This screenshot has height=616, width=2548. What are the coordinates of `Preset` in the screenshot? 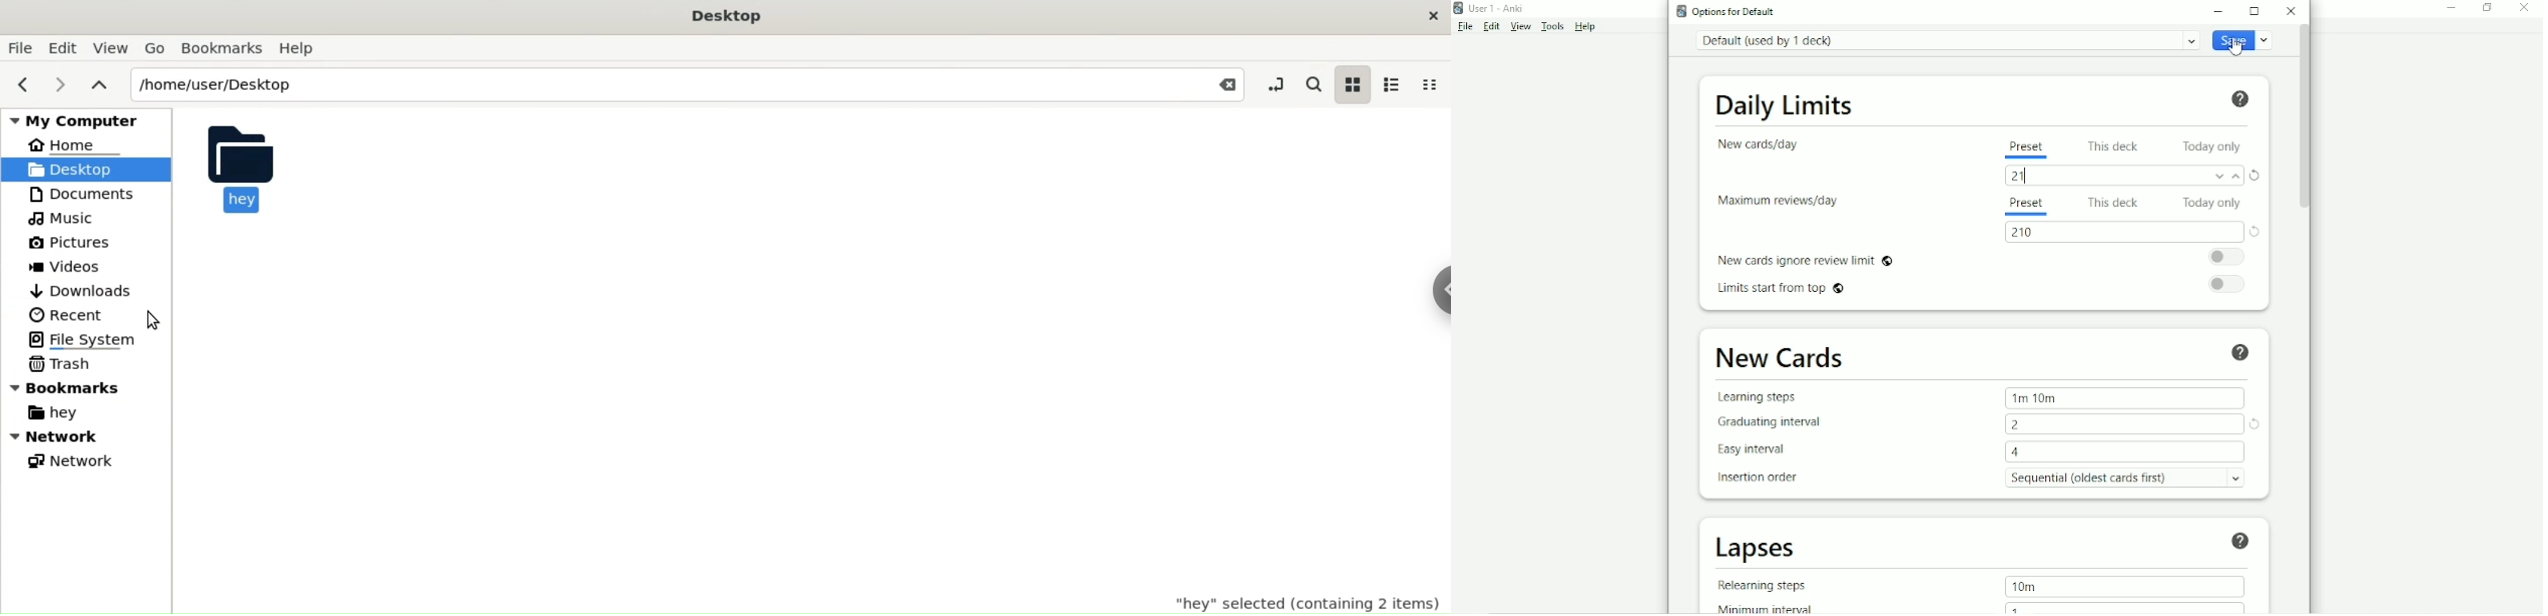 It's located at (2029, 150).